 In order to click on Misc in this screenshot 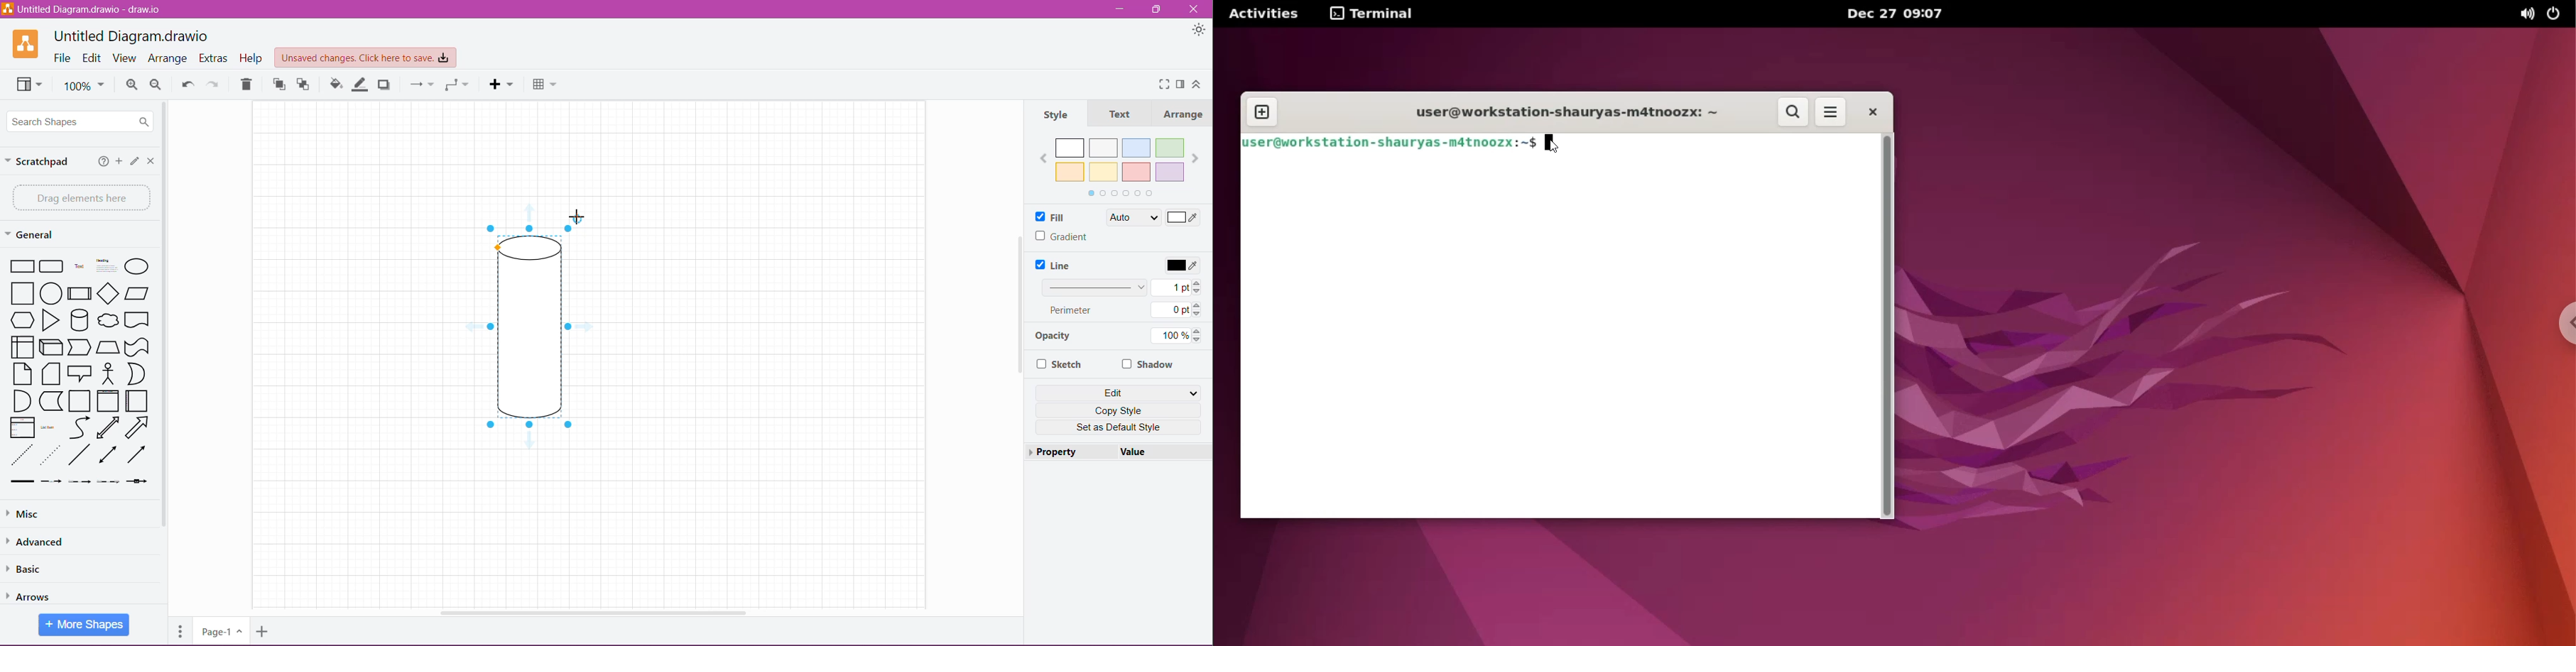, I will do `click(70, 514)`.